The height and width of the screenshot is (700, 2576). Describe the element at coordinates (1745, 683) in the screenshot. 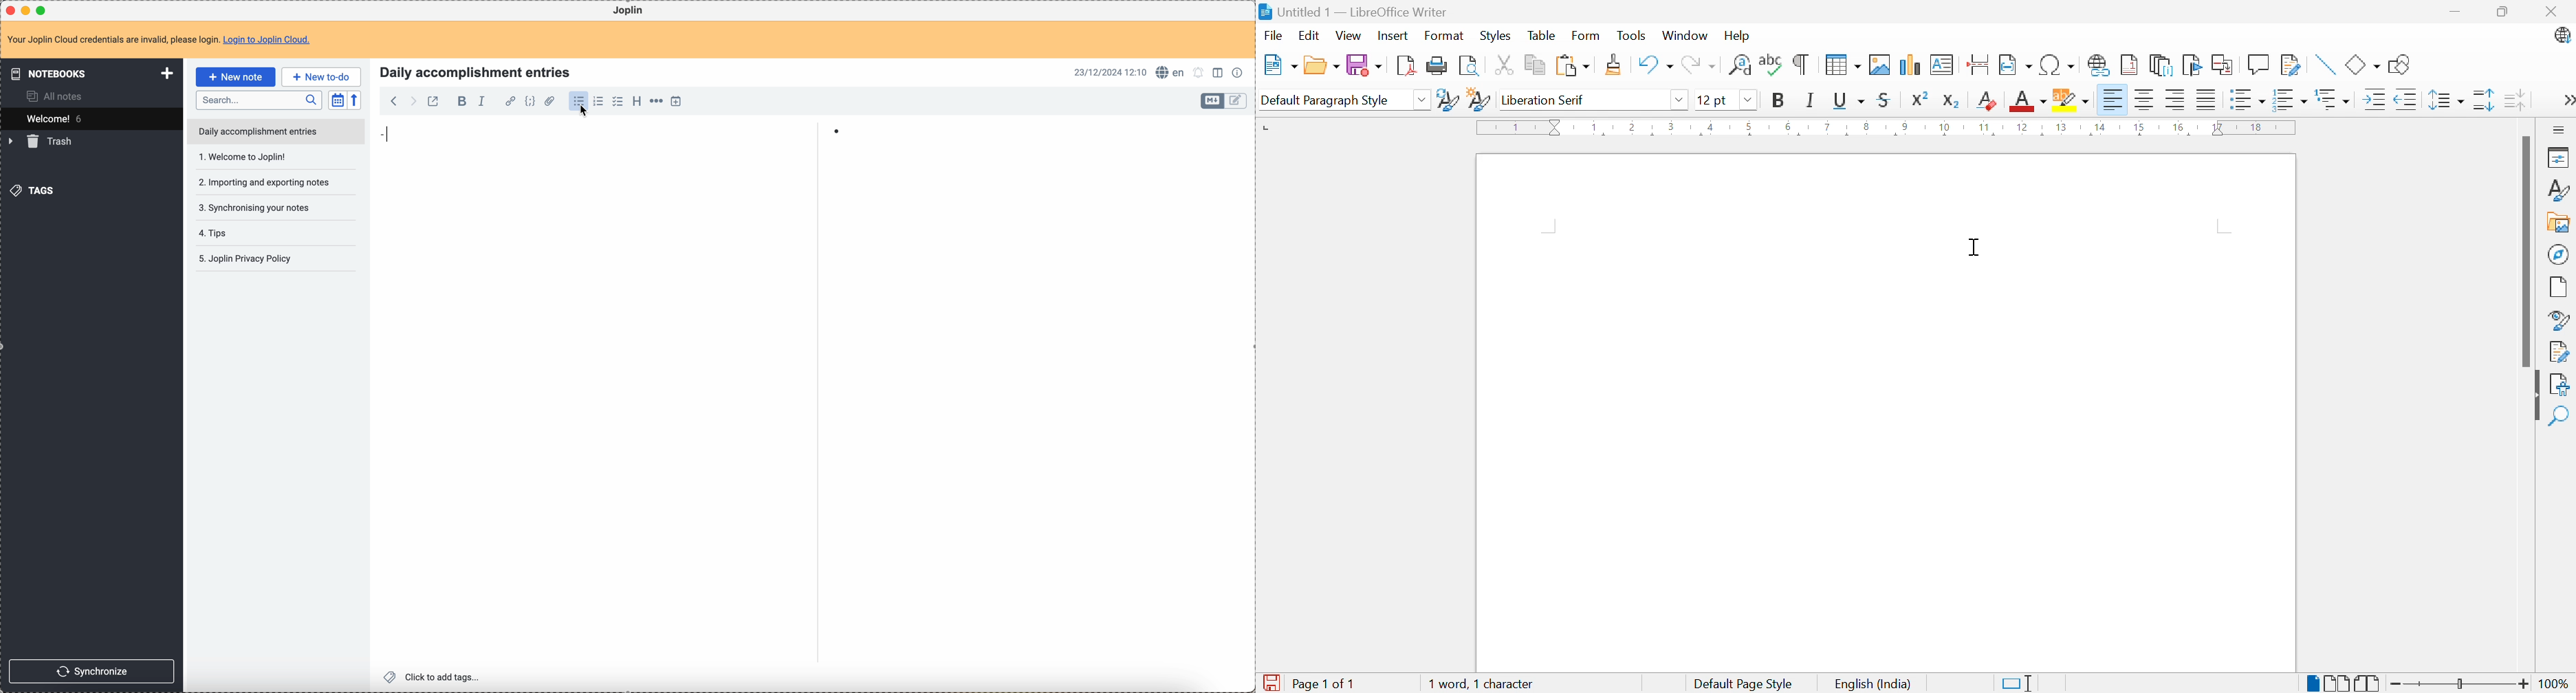

I see `Default Page Style` at that location.